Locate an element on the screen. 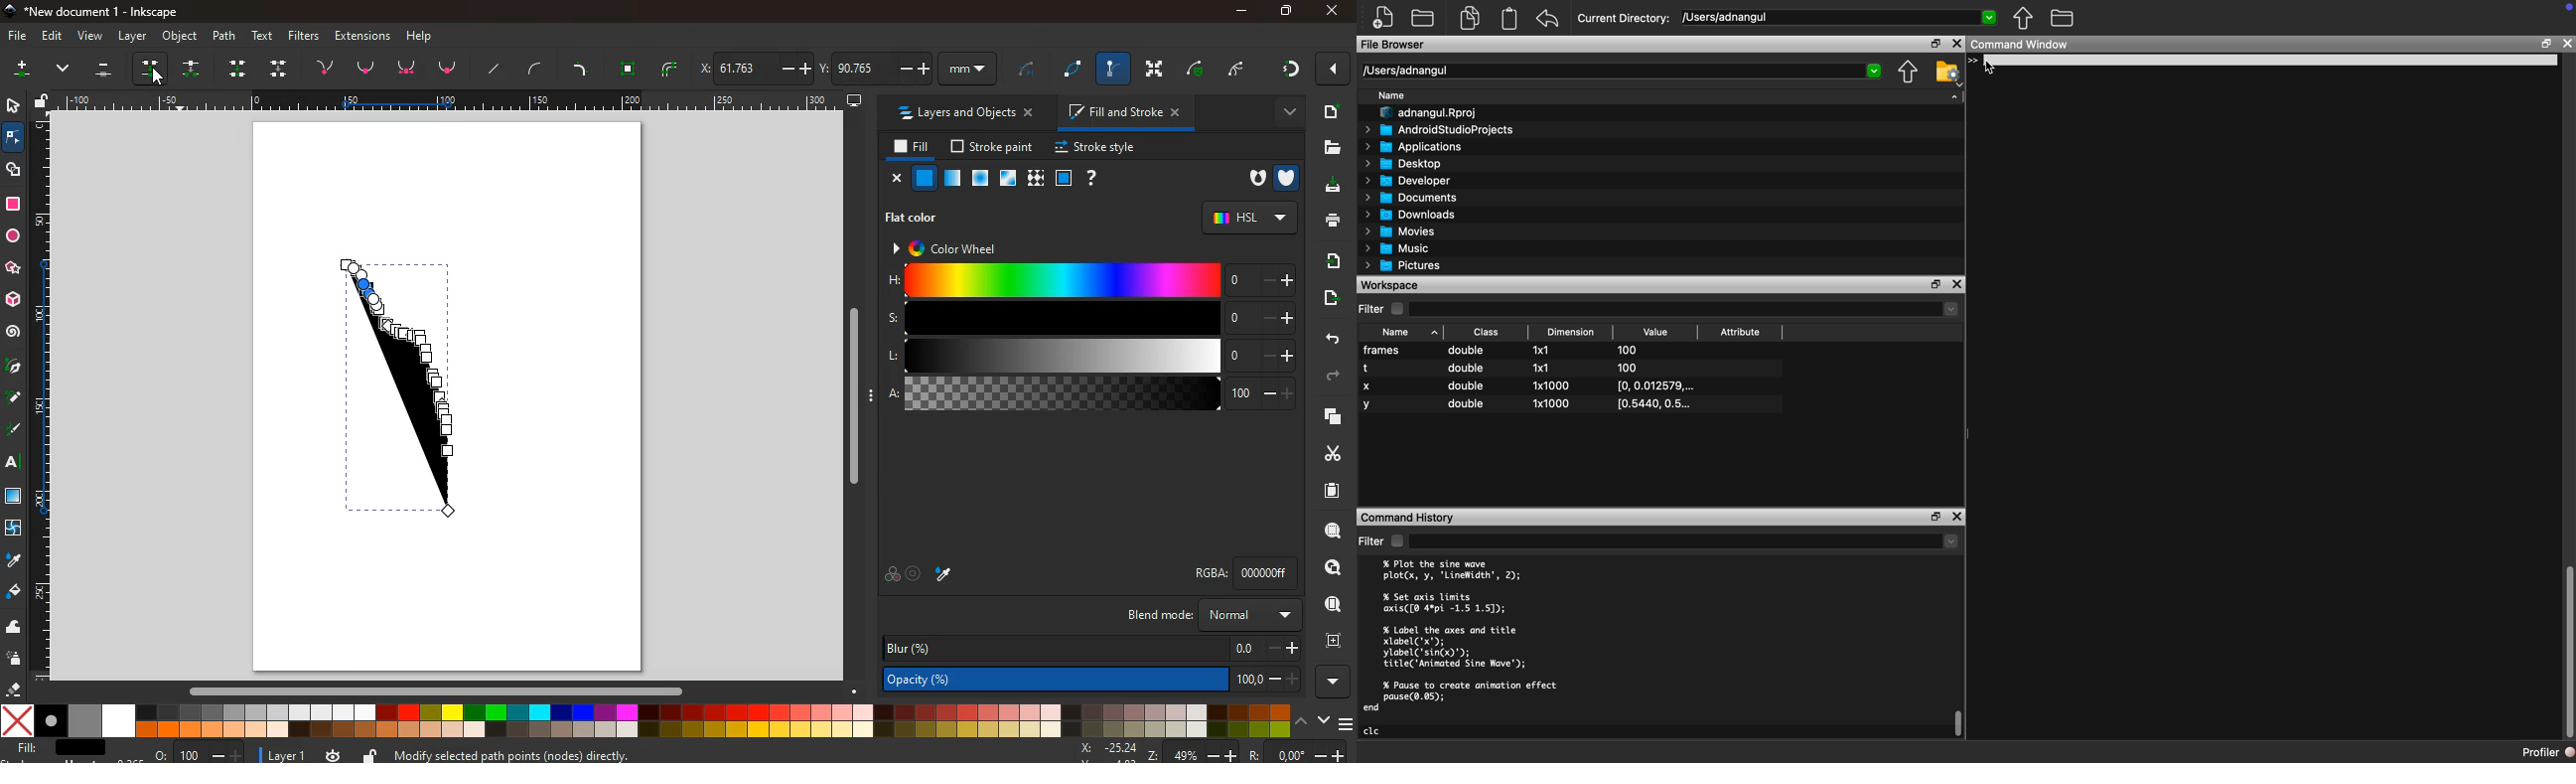 The height and width of the screenshot is (784, 2576). text is located at coordinates (264, 36).